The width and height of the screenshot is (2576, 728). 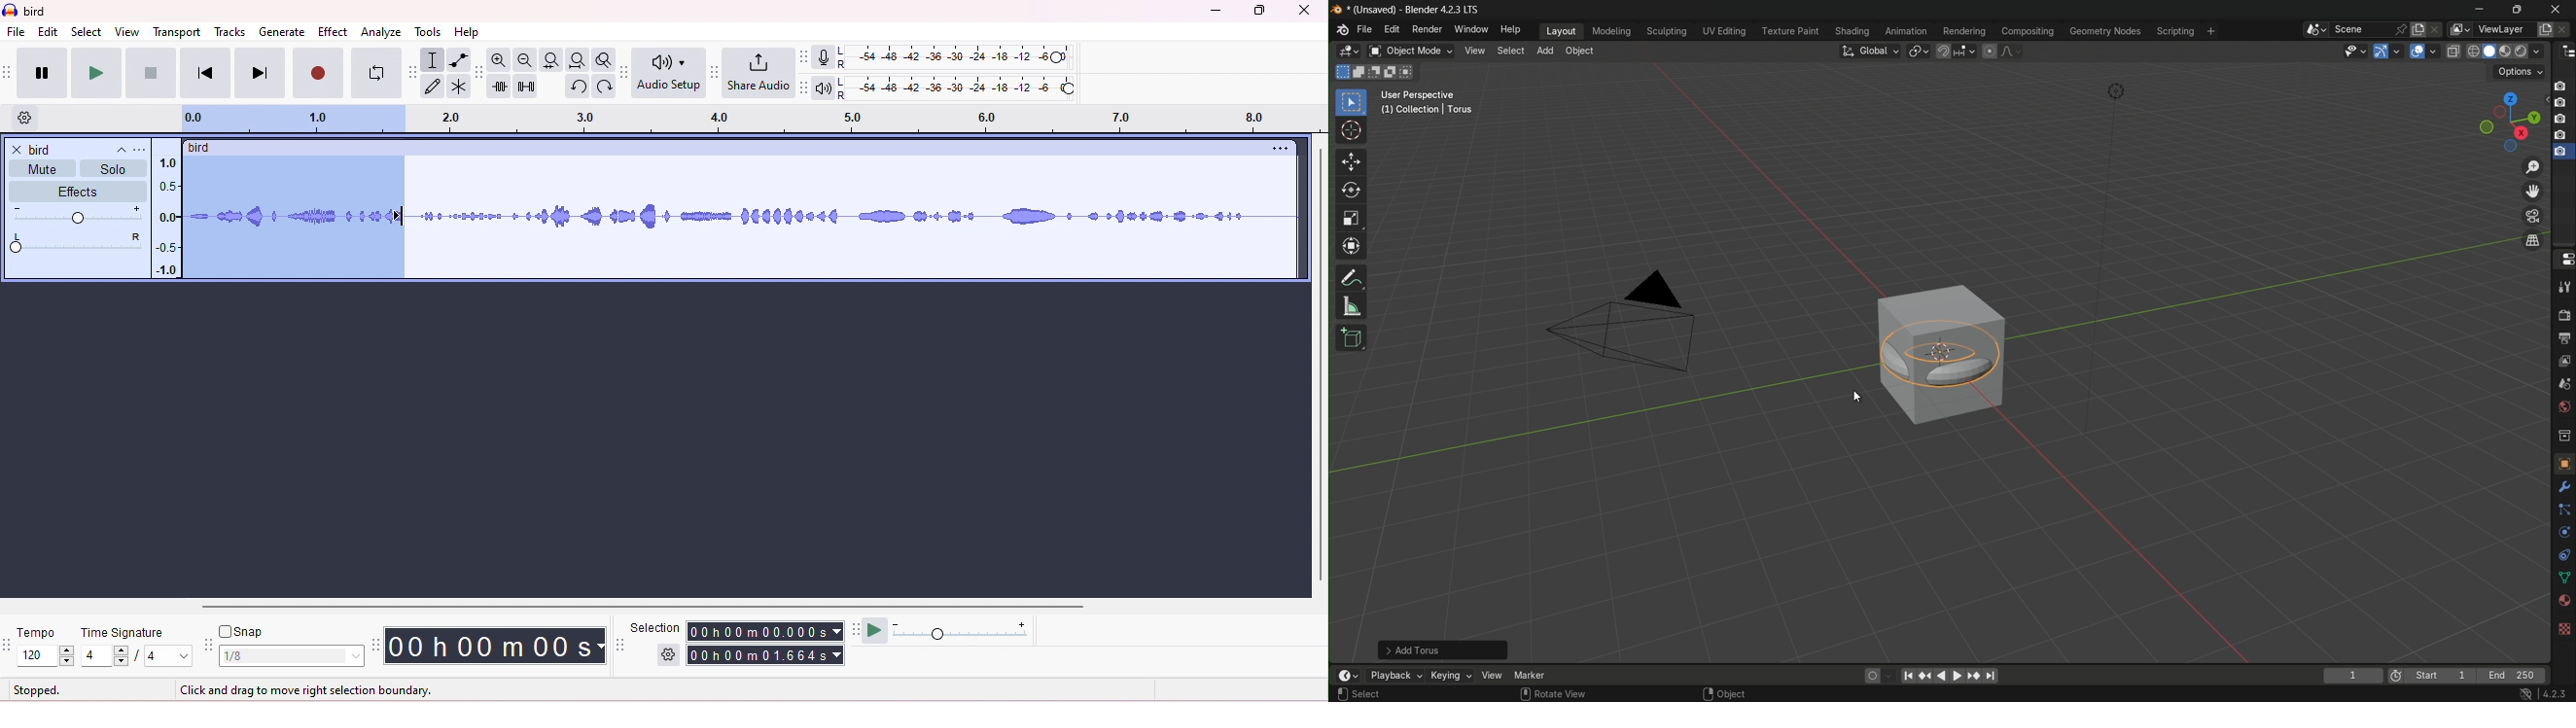 I want to click on shading, so click(x=1852, y=31).